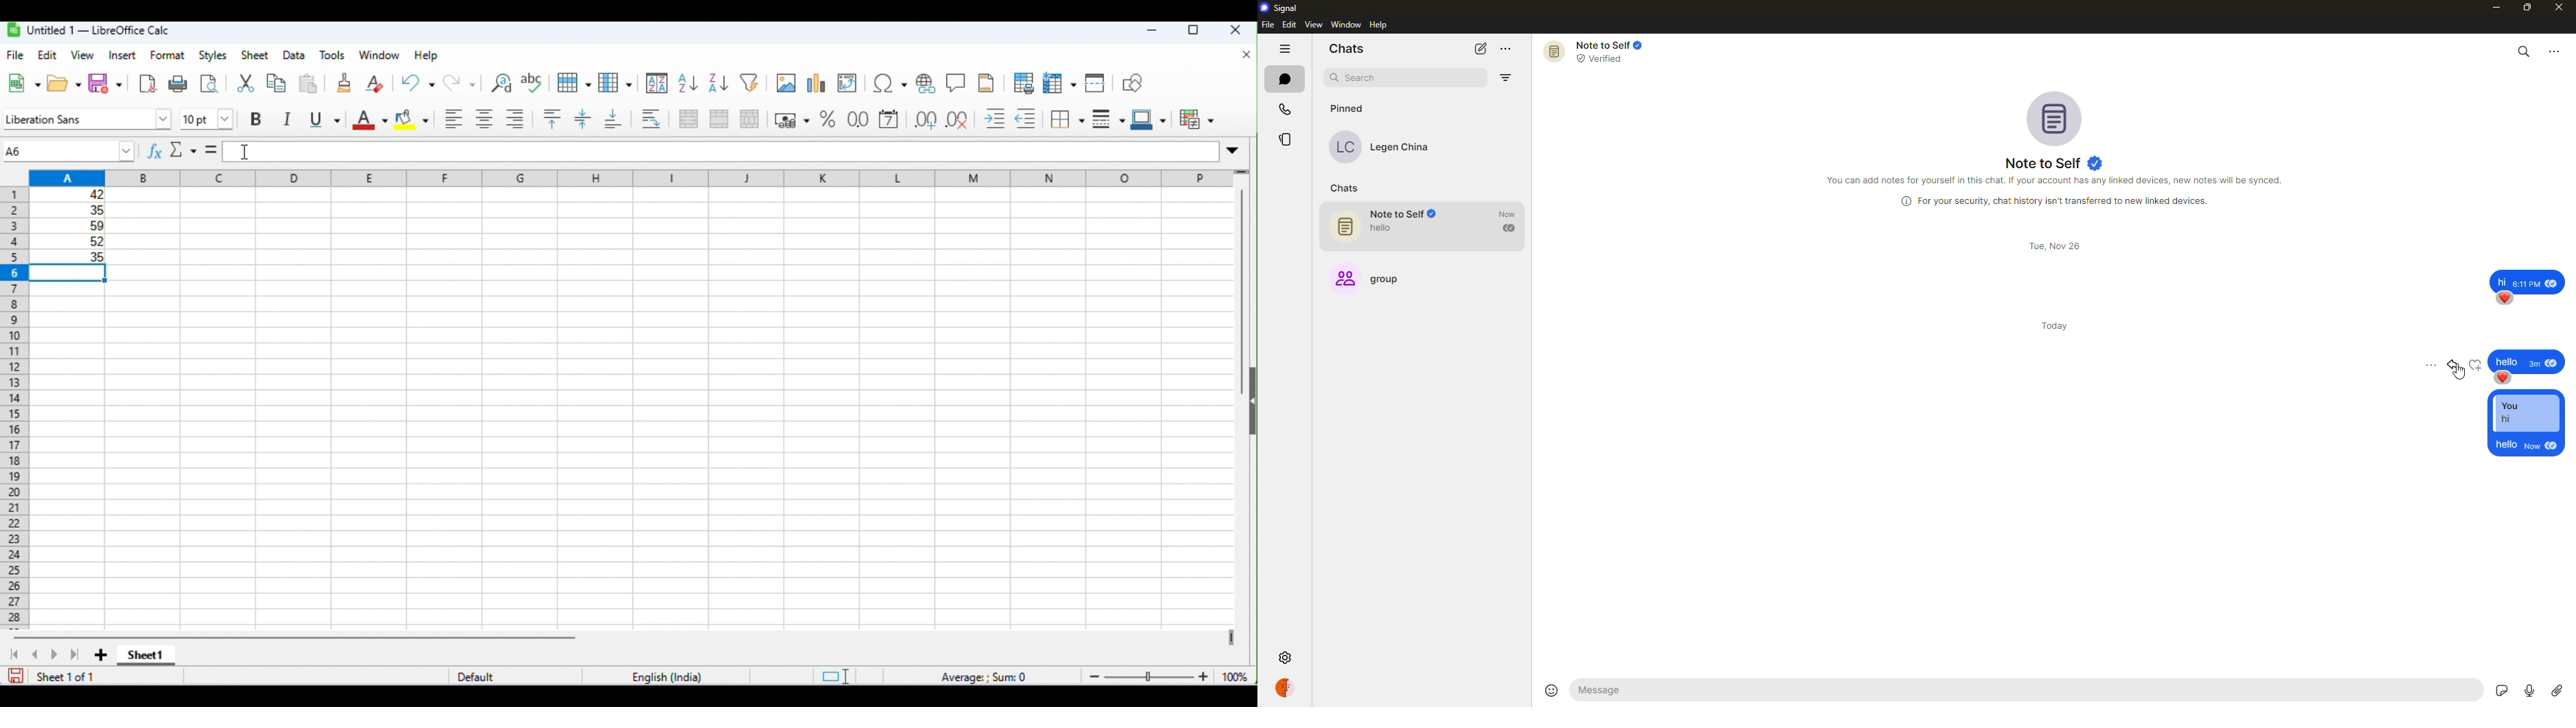  What do you see at coordinates (299, 638) in the screenshot?
I see `horizontal scroll bar` at bounding box center [299, 638].